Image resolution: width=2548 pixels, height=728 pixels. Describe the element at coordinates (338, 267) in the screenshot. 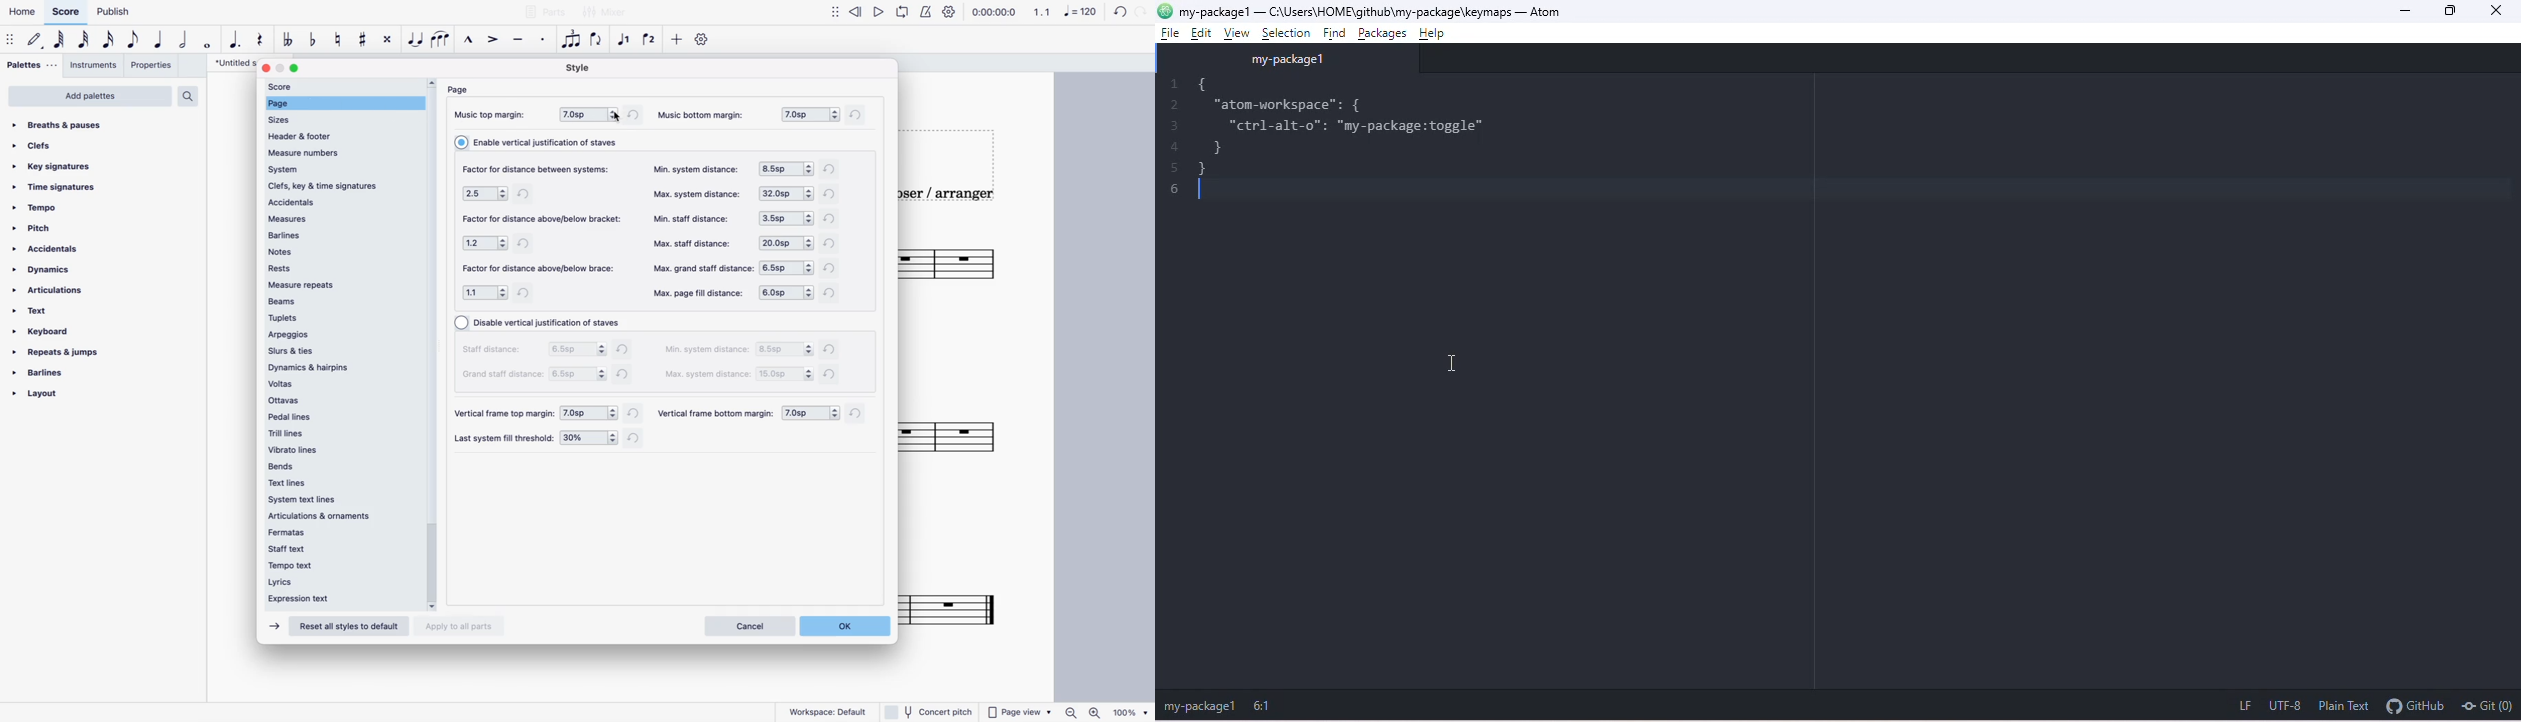

I see `rests` at that location.